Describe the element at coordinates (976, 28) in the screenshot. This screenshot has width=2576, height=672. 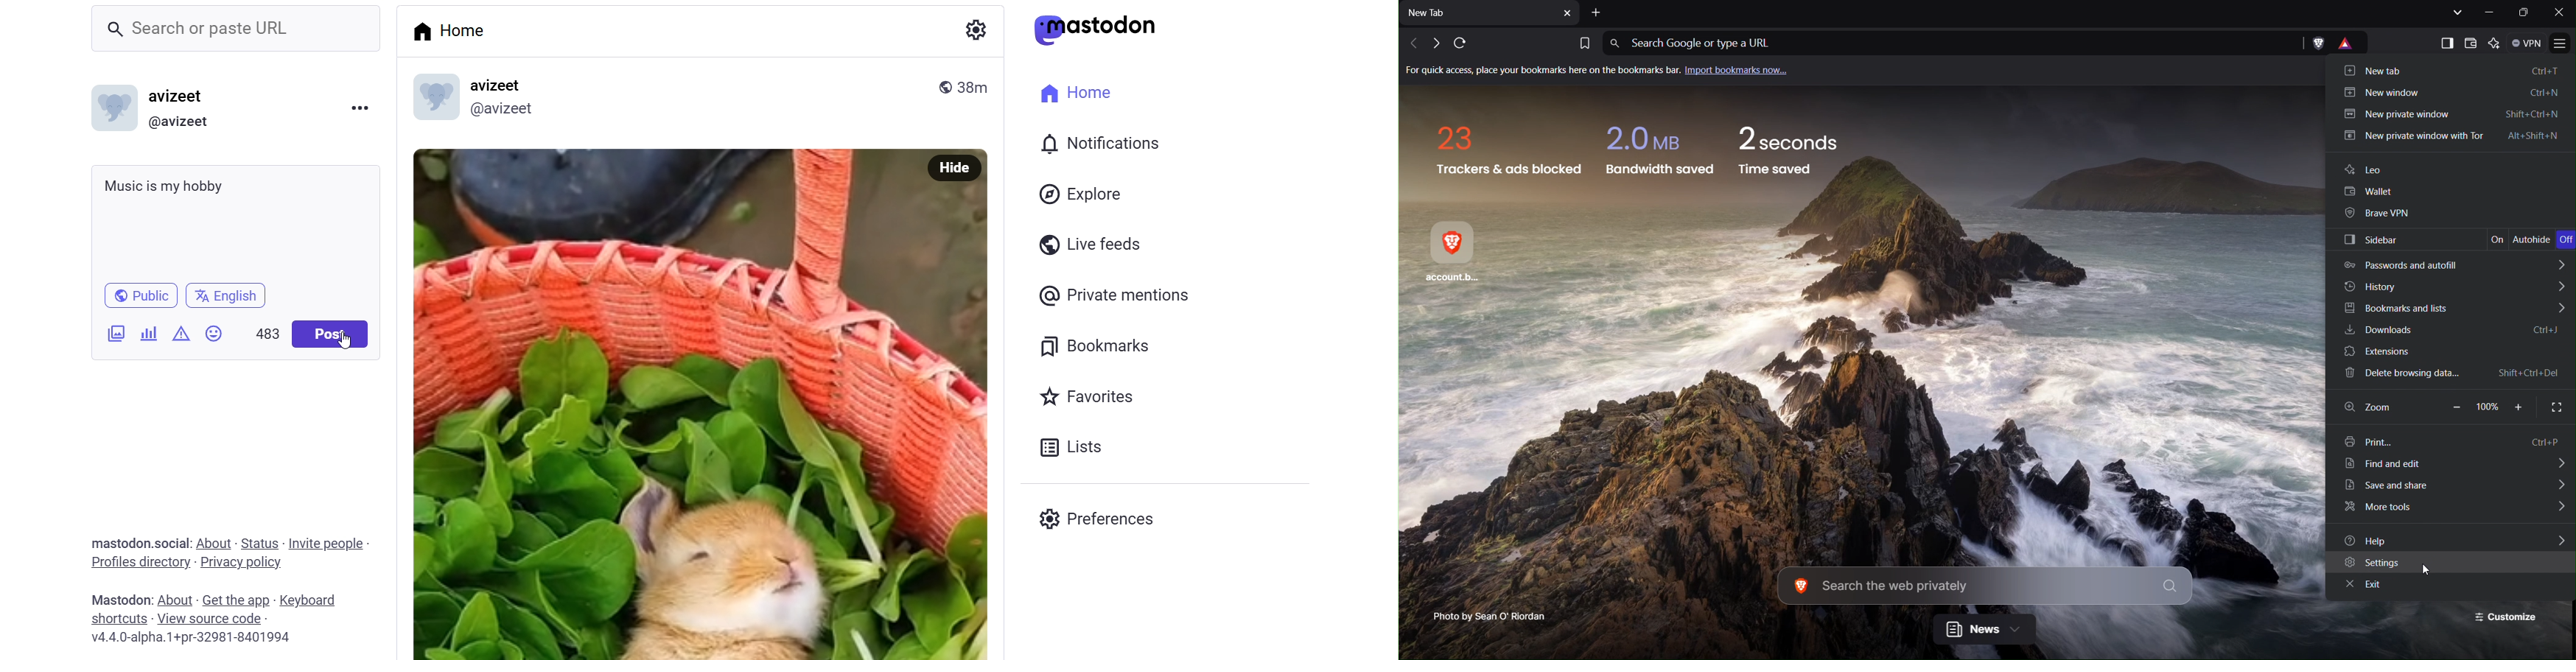
I see `Setting` at that location.